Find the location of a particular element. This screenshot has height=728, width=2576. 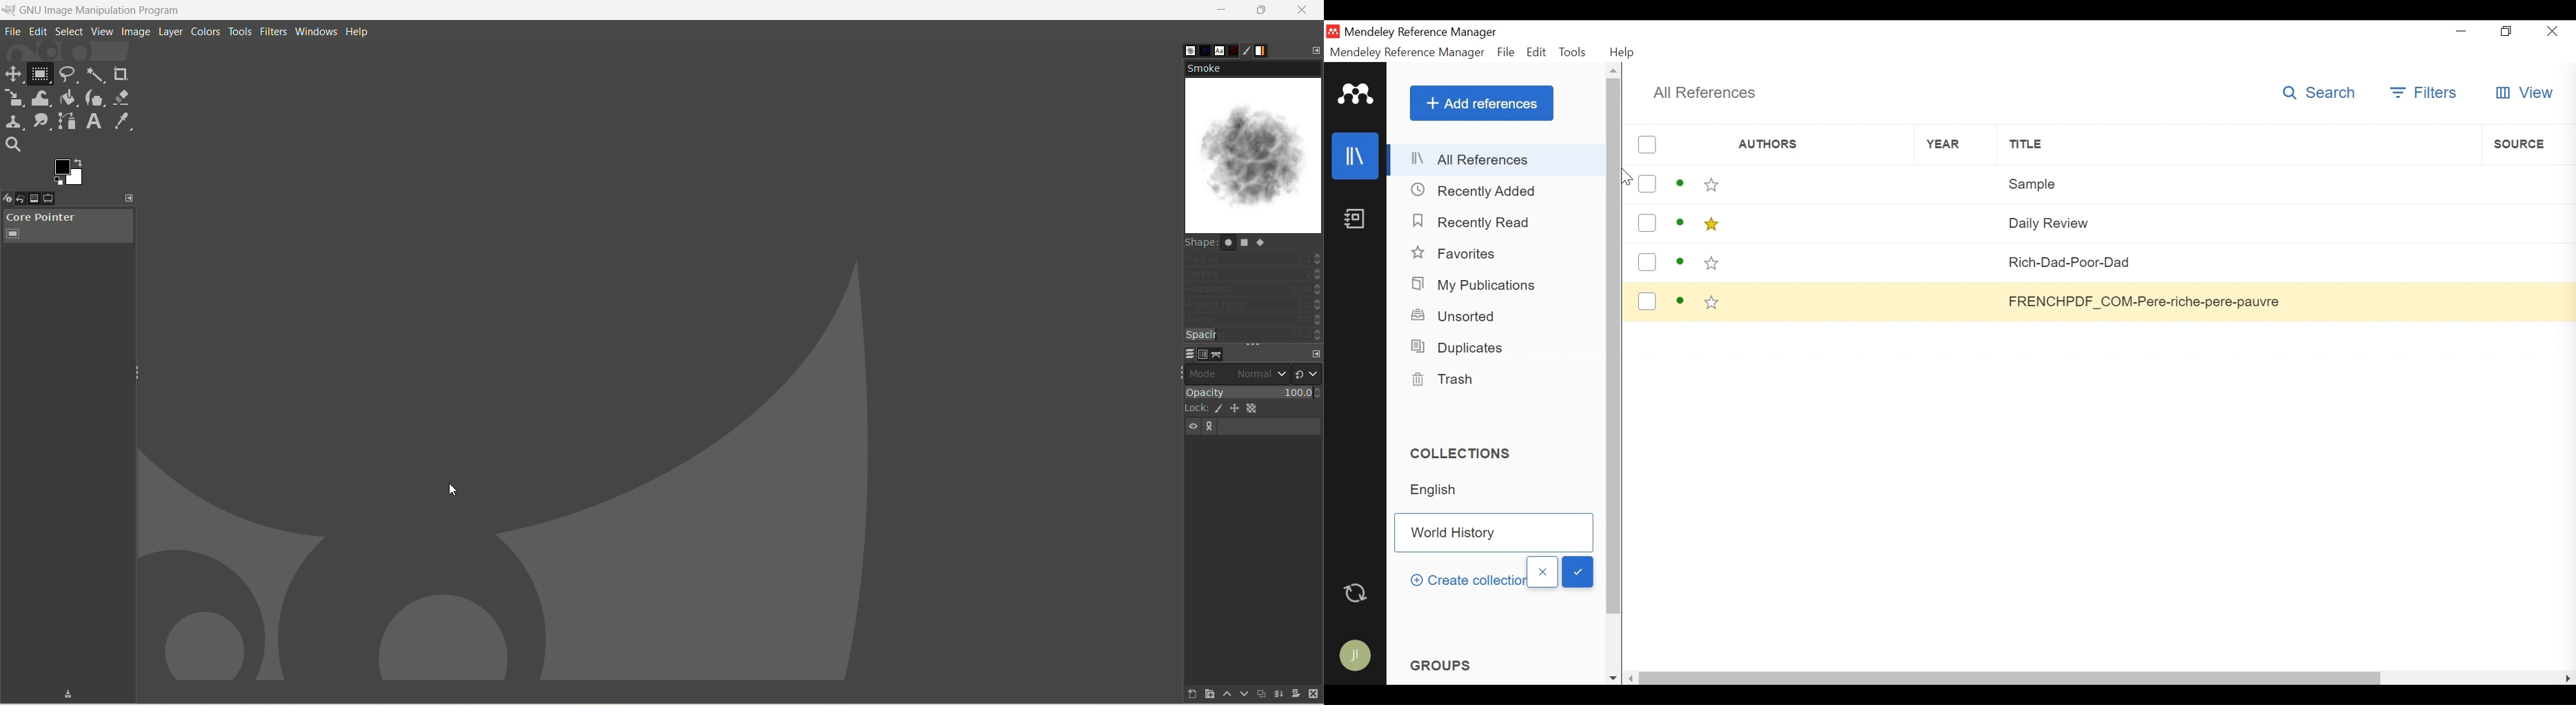

windows is located at coordinates (315, 32).